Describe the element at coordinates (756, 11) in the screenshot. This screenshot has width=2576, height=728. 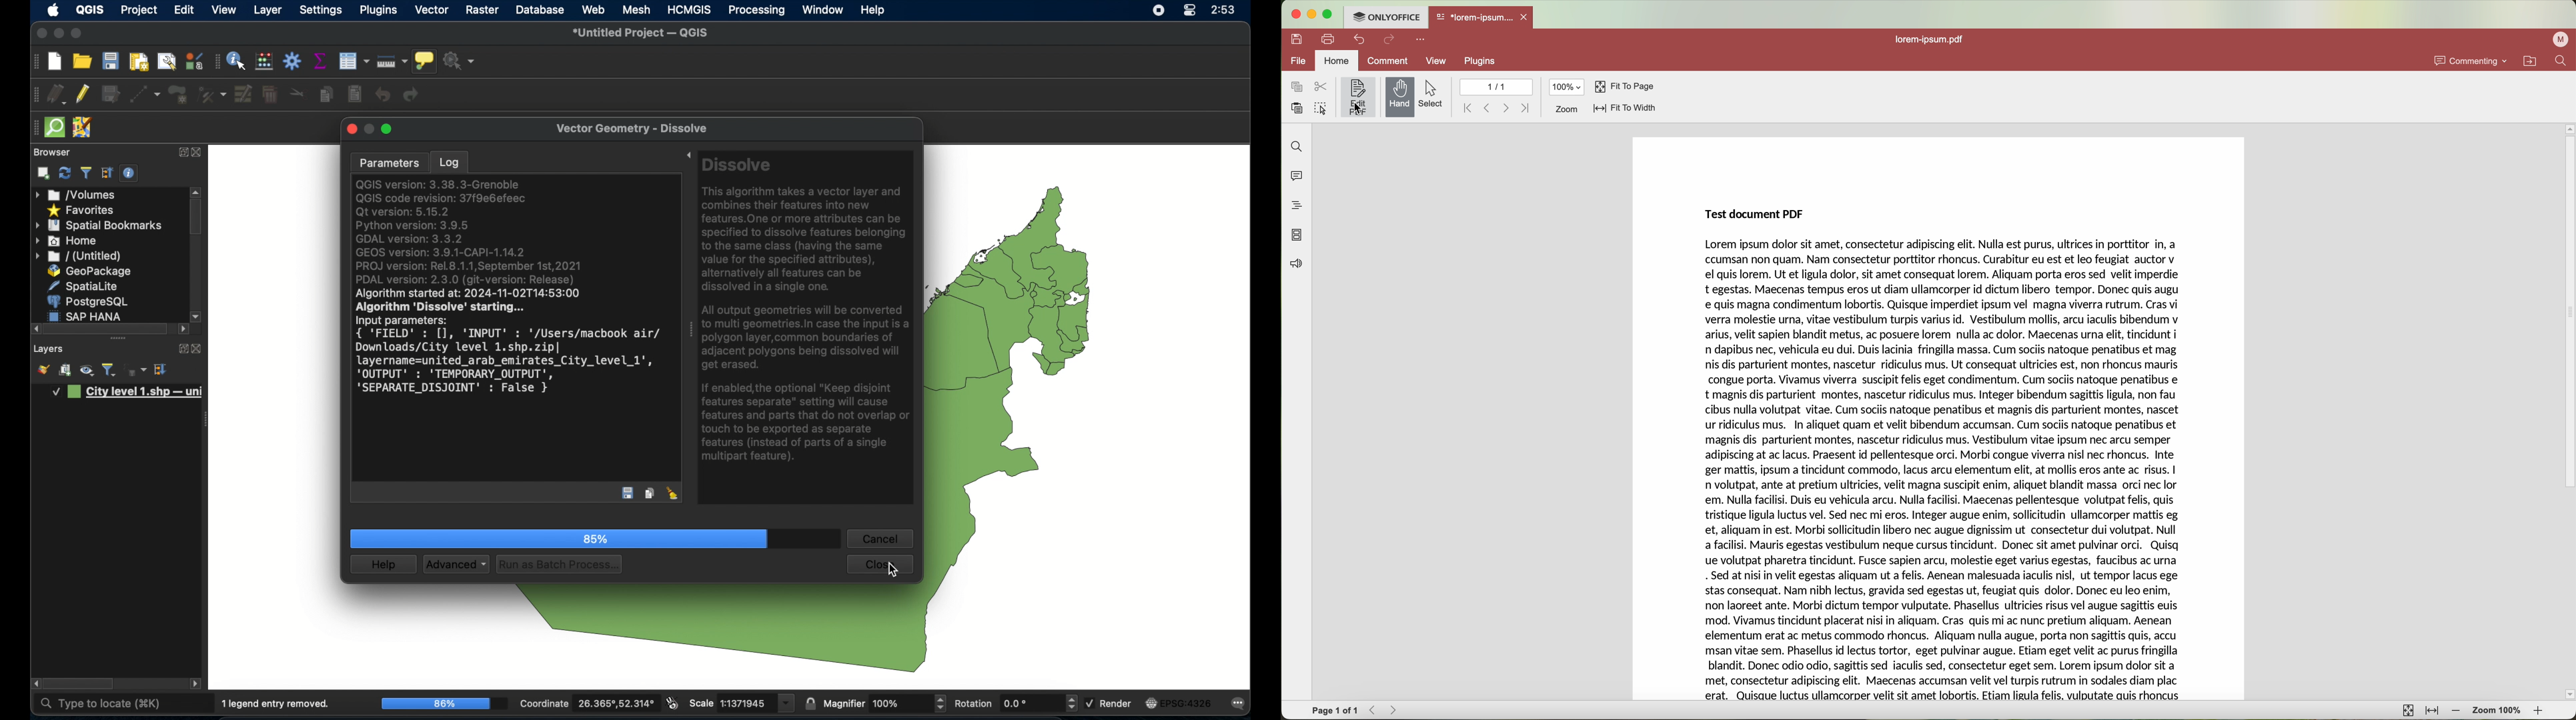
I see `processing` at that location.